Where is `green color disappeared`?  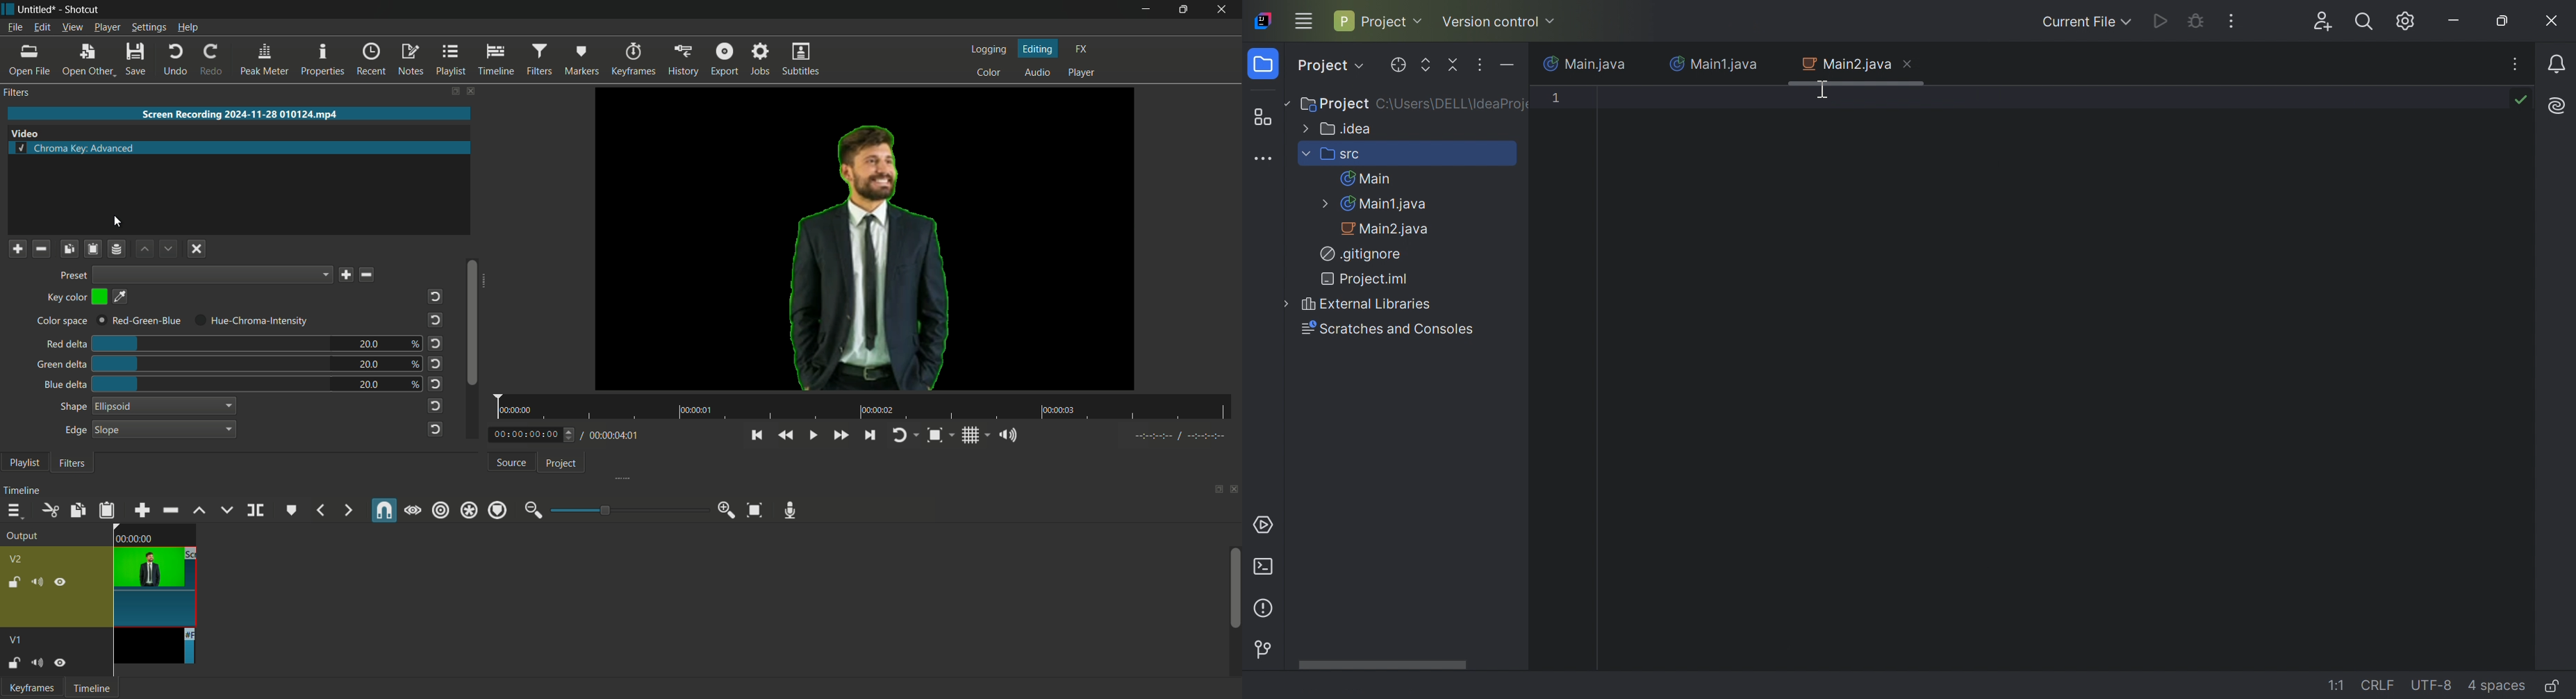 green color disappeared is located at coordinates (865, 238).